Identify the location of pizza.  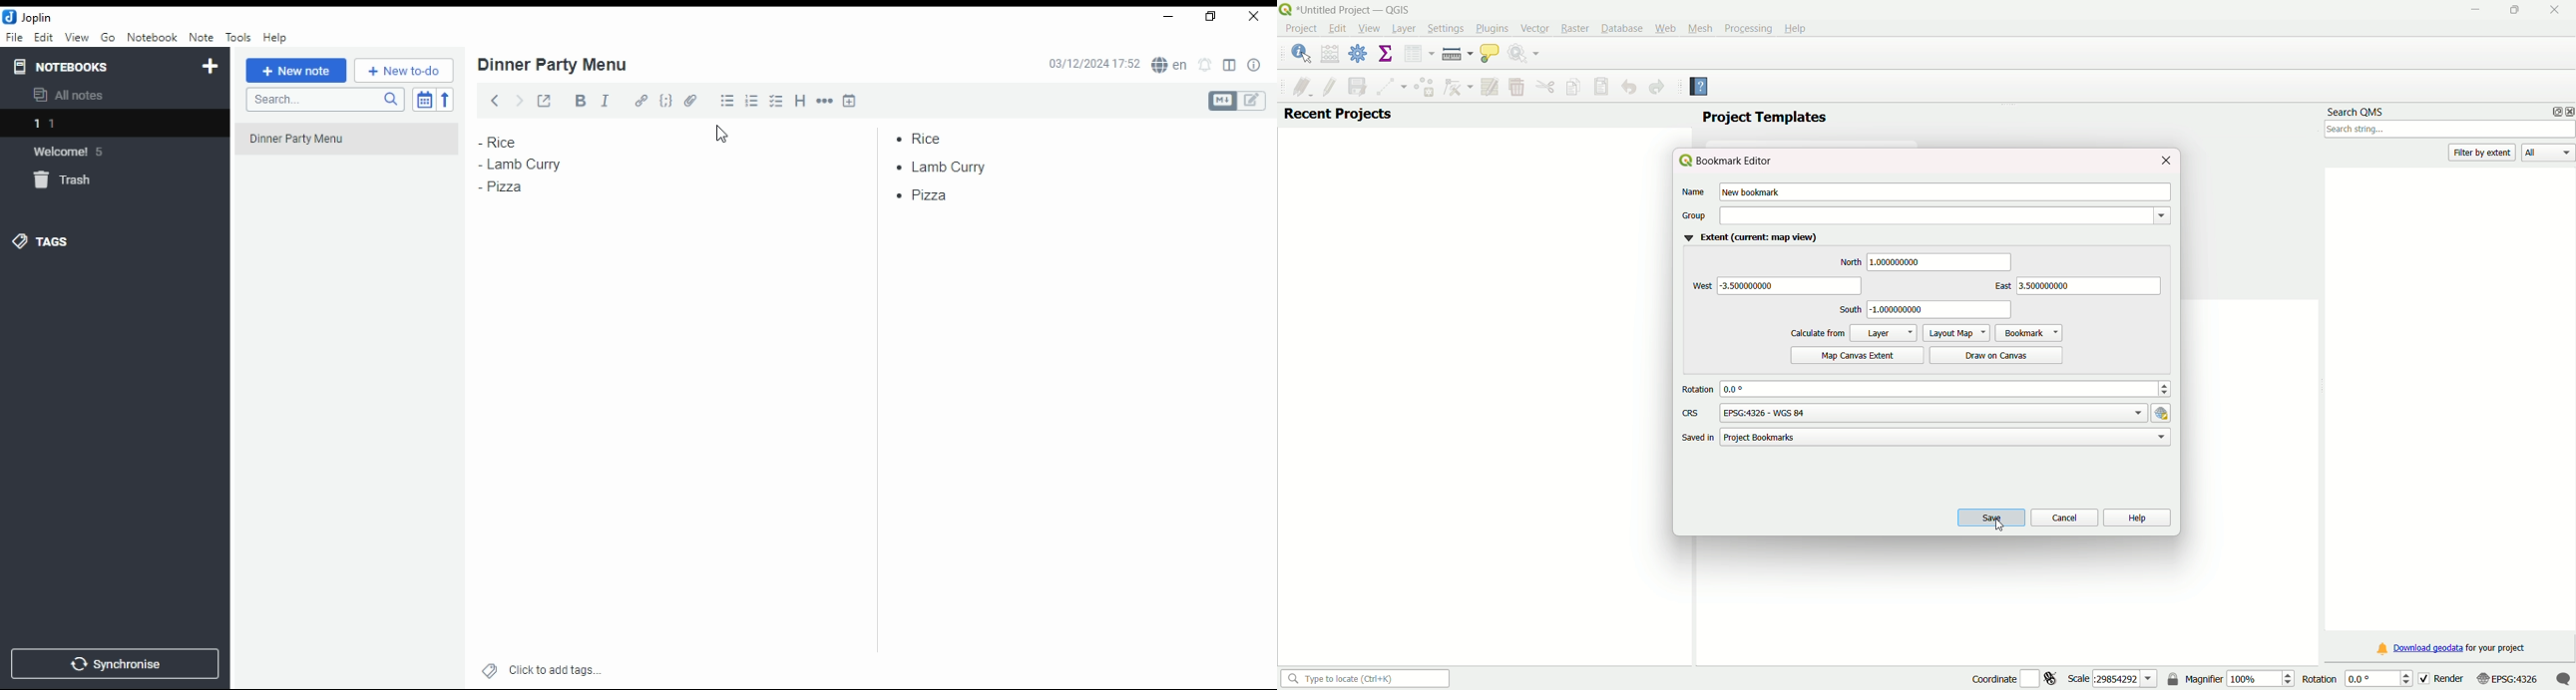
(926, 198).